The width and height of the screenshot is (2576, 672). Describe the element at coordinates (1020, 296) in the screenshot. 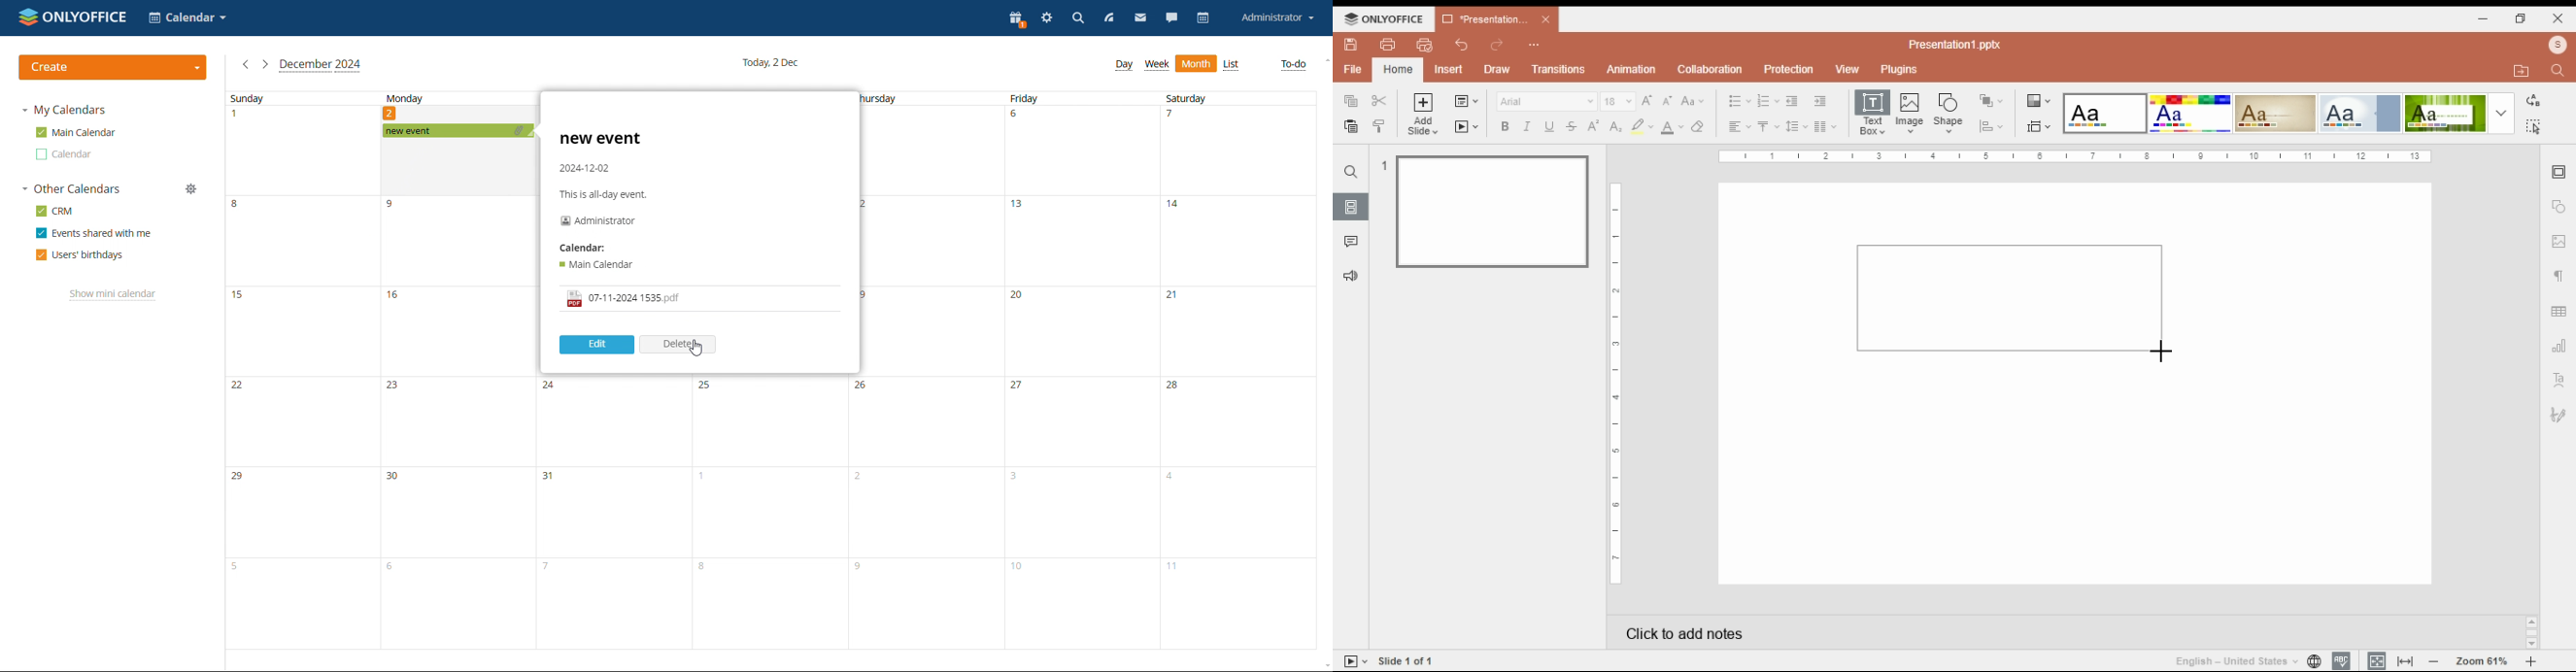

I see `20` at that location.